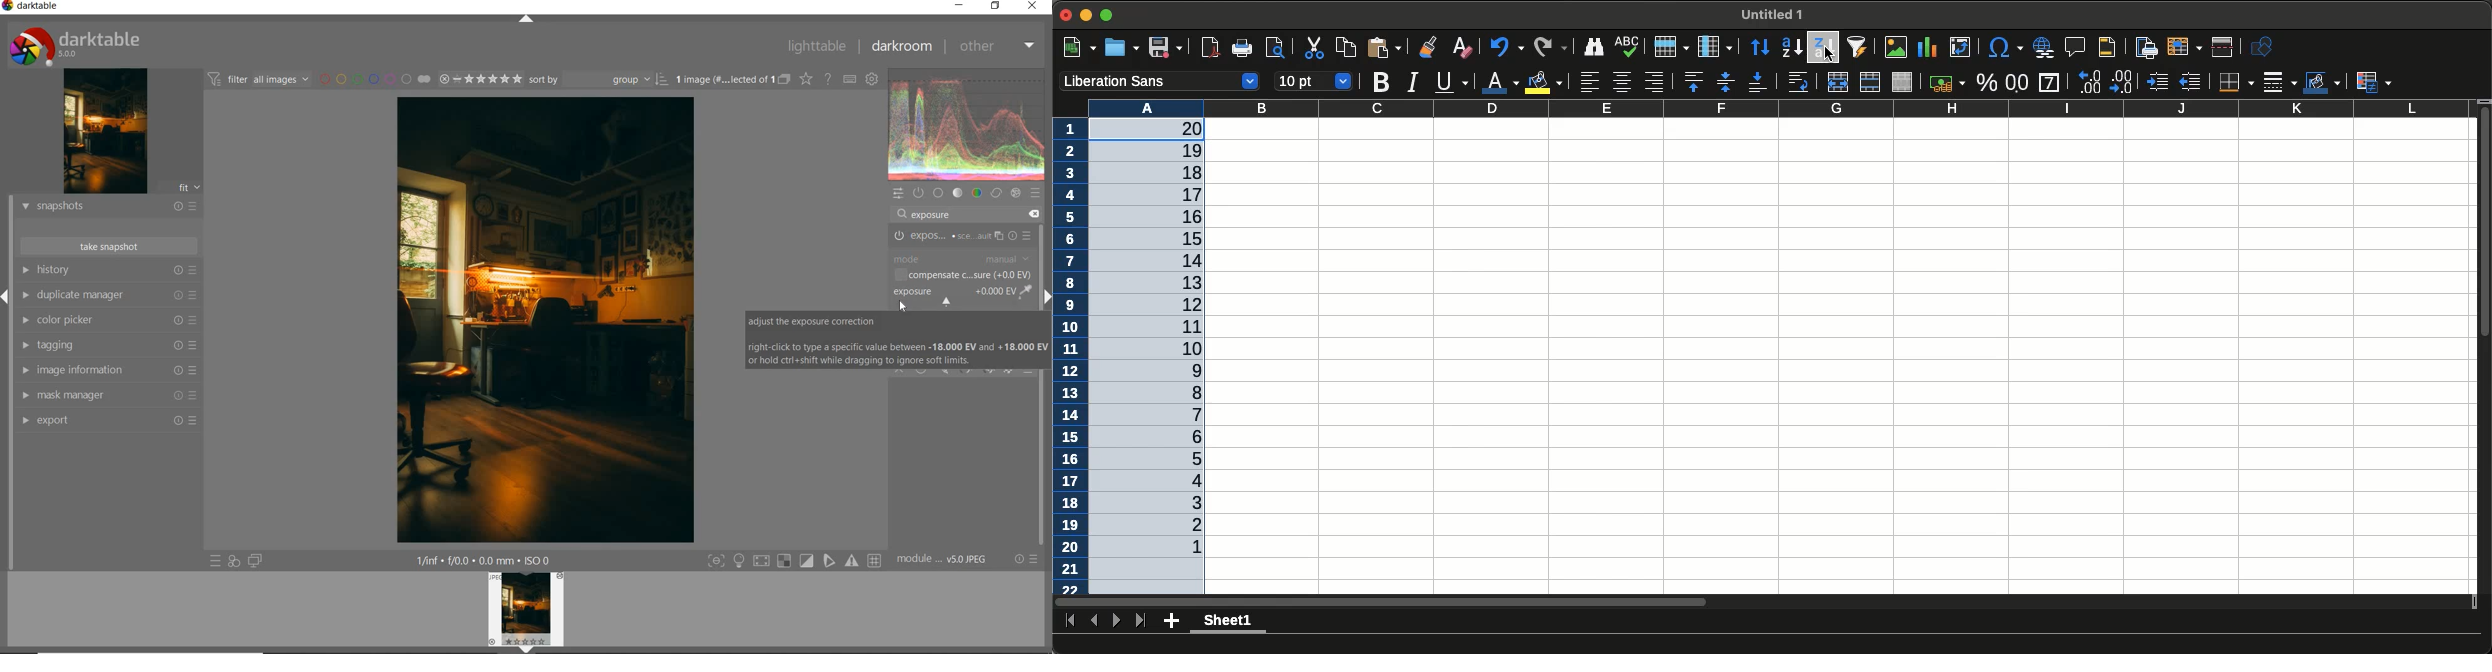 The width and height of the screenshot is (2492, 672). Describe the element at coordinates (1691, 81) in the screenshot. I see `Align top` at that location.